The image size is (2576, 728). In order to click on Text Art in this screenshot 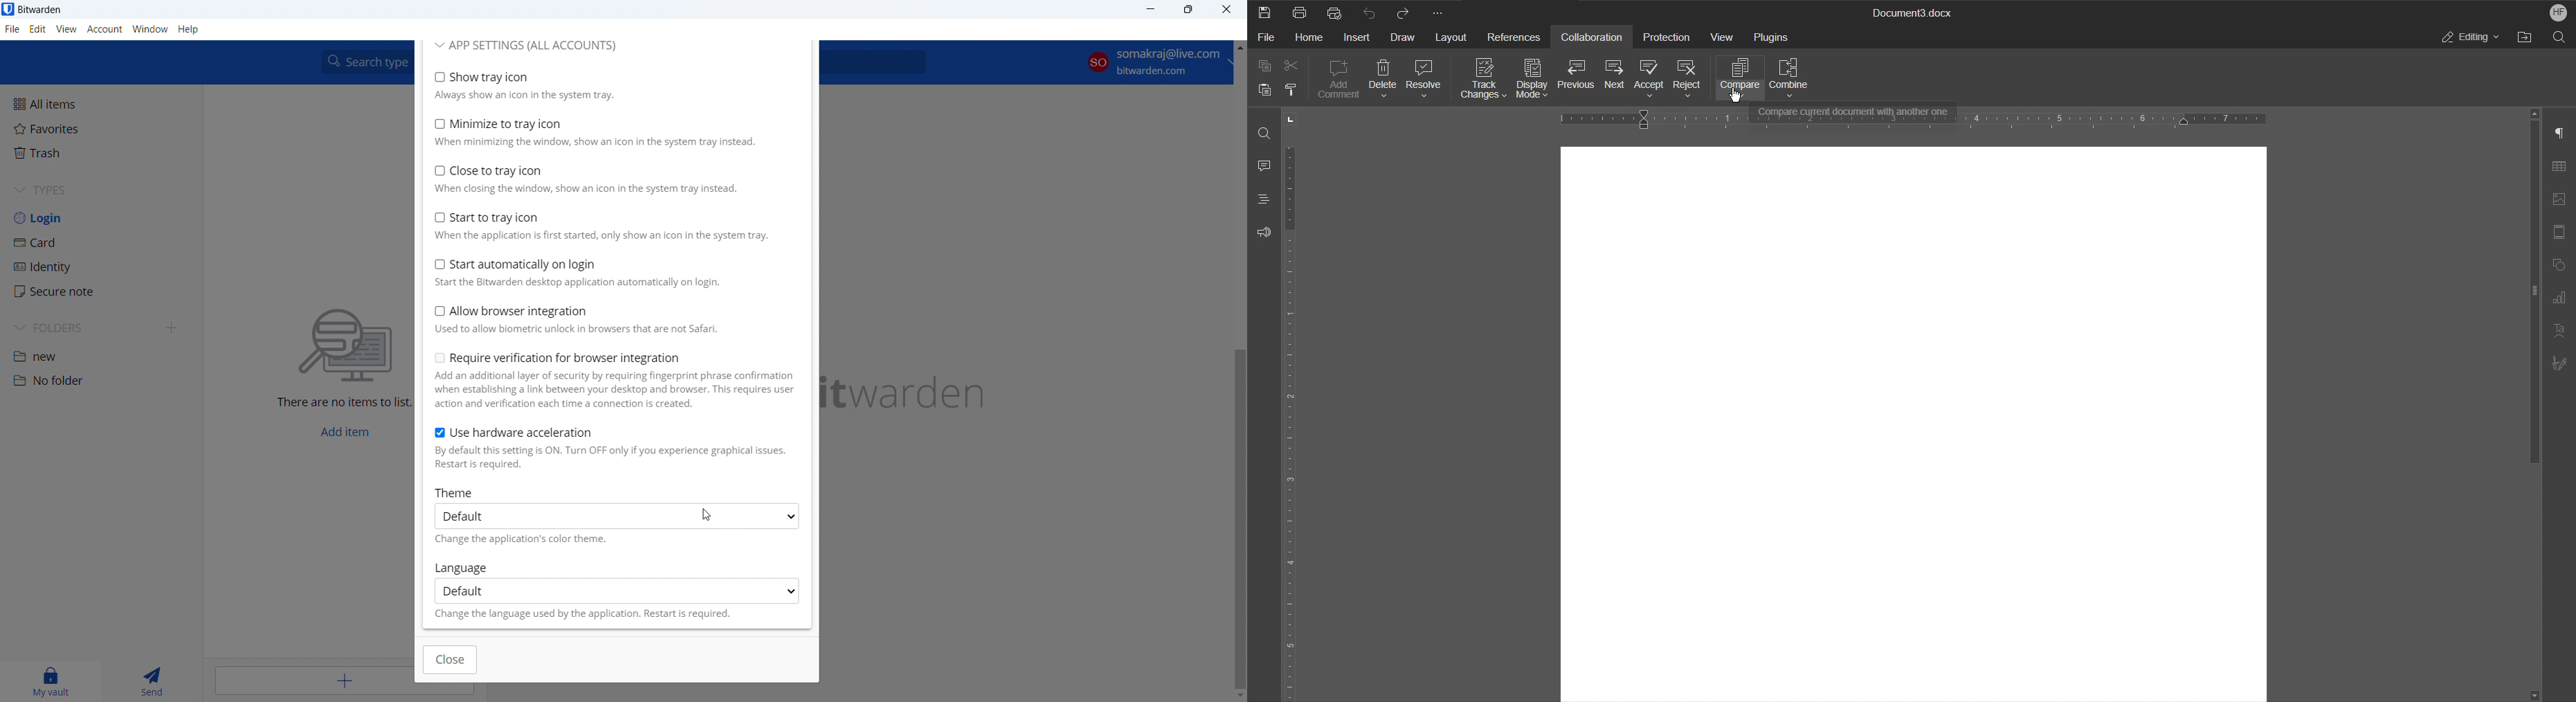, I will do `click(2560, 330)`.